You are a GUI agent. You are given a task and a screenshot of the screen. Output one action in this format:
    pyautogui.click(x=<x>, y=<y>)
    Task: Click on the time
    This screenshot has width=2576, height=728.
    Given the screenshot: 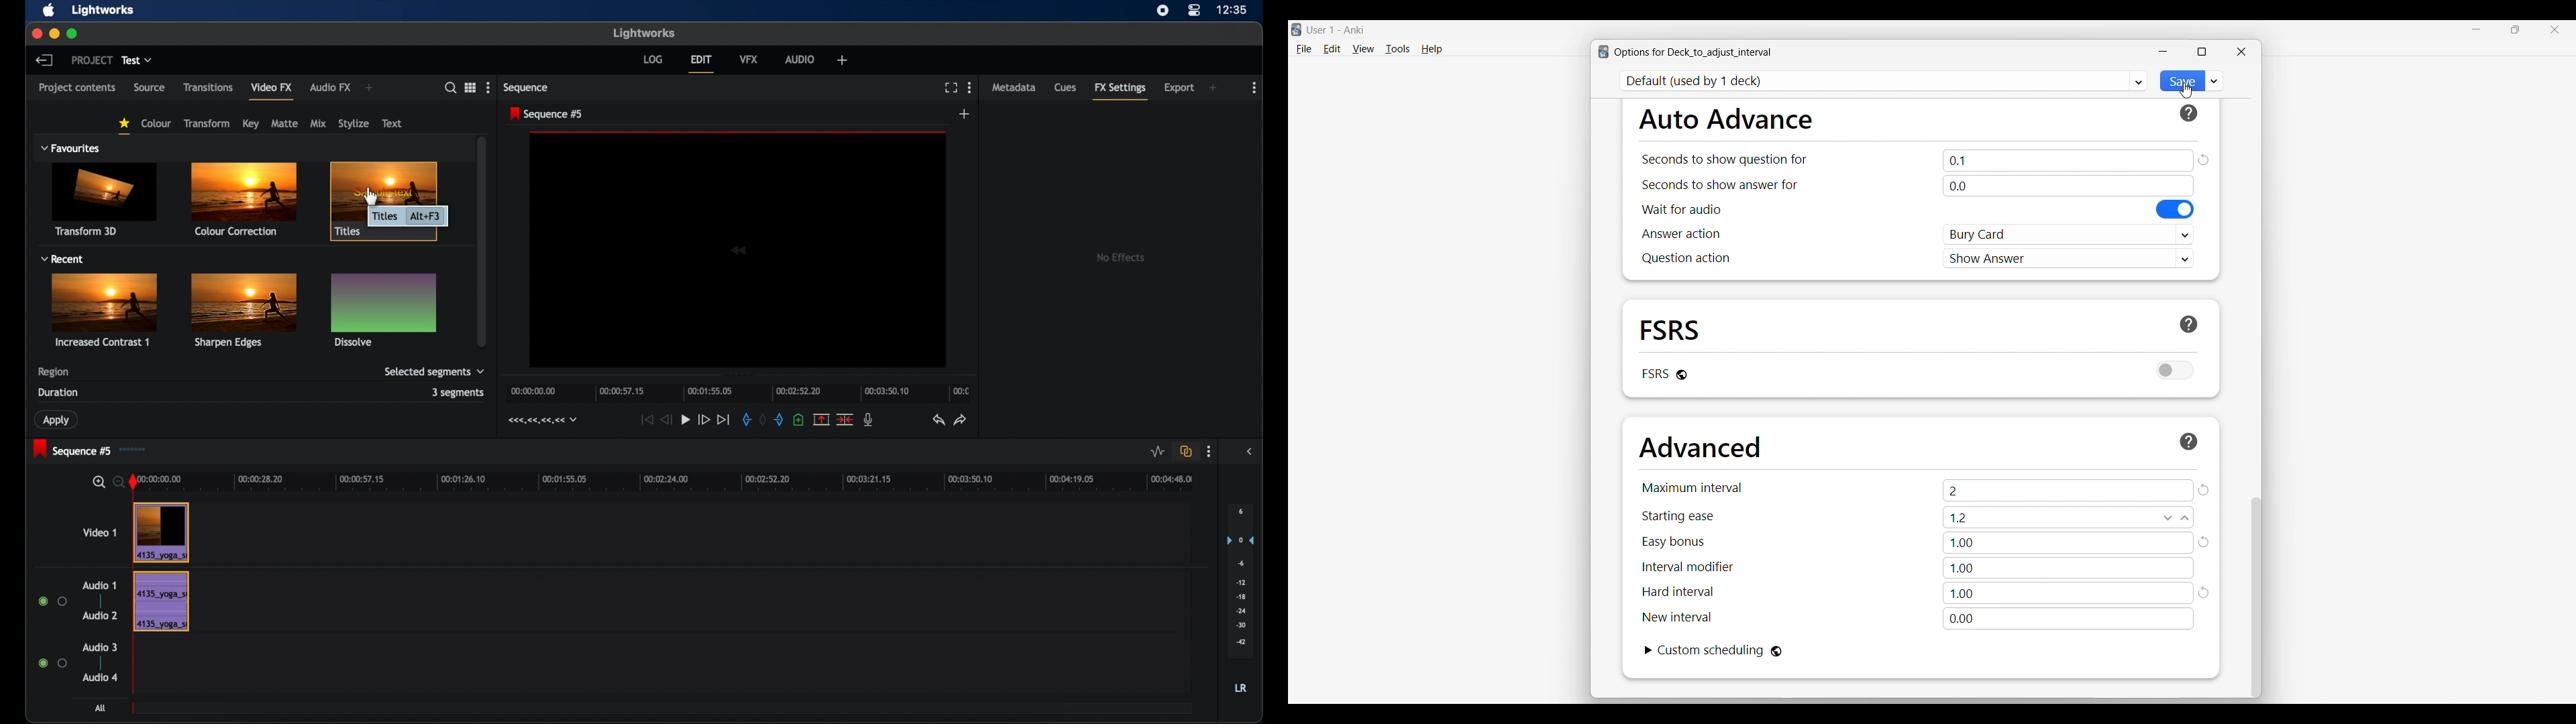 What is the action you would take?
    pyautogui.click(x=1233, y=11)
    